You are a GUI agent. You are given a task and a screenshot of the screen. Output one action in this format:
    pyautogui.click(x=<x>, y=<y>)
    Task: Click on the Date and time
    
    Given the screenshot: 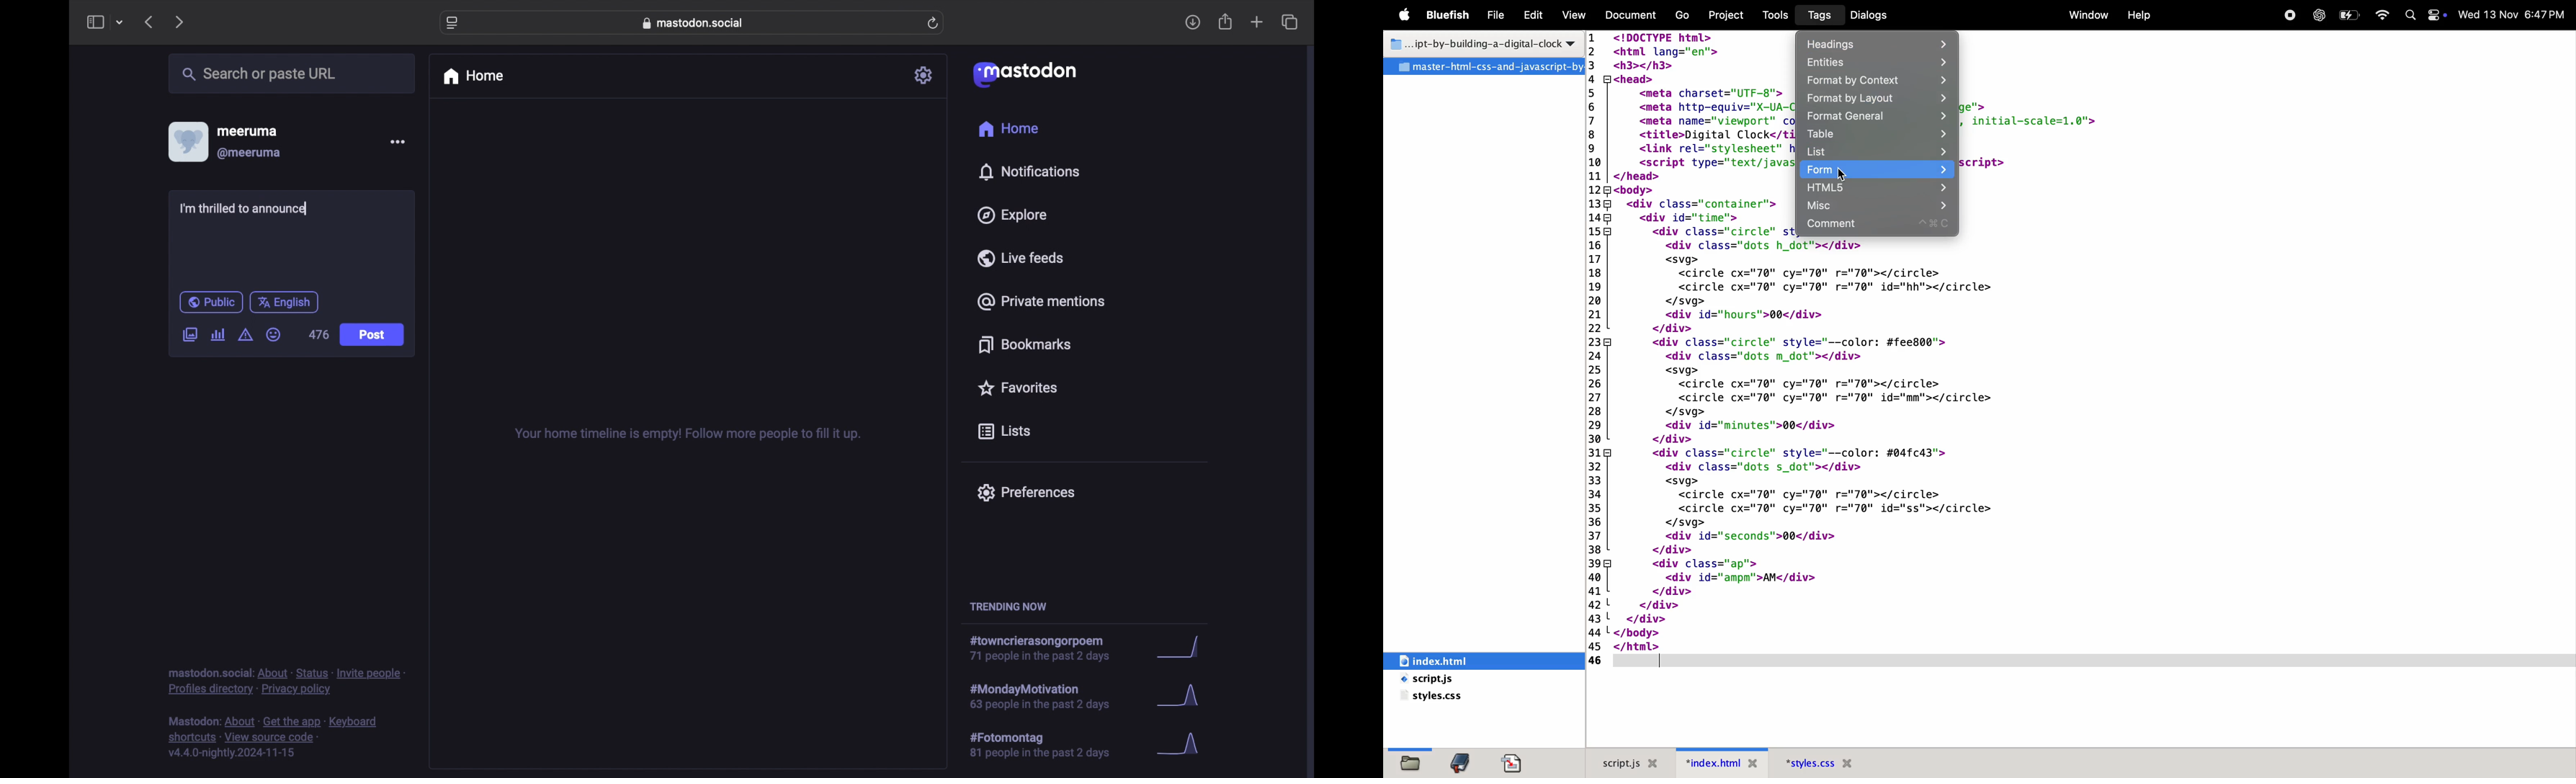 What is the action you would take?
    pyautogui.click(x=2515, y=13)
    